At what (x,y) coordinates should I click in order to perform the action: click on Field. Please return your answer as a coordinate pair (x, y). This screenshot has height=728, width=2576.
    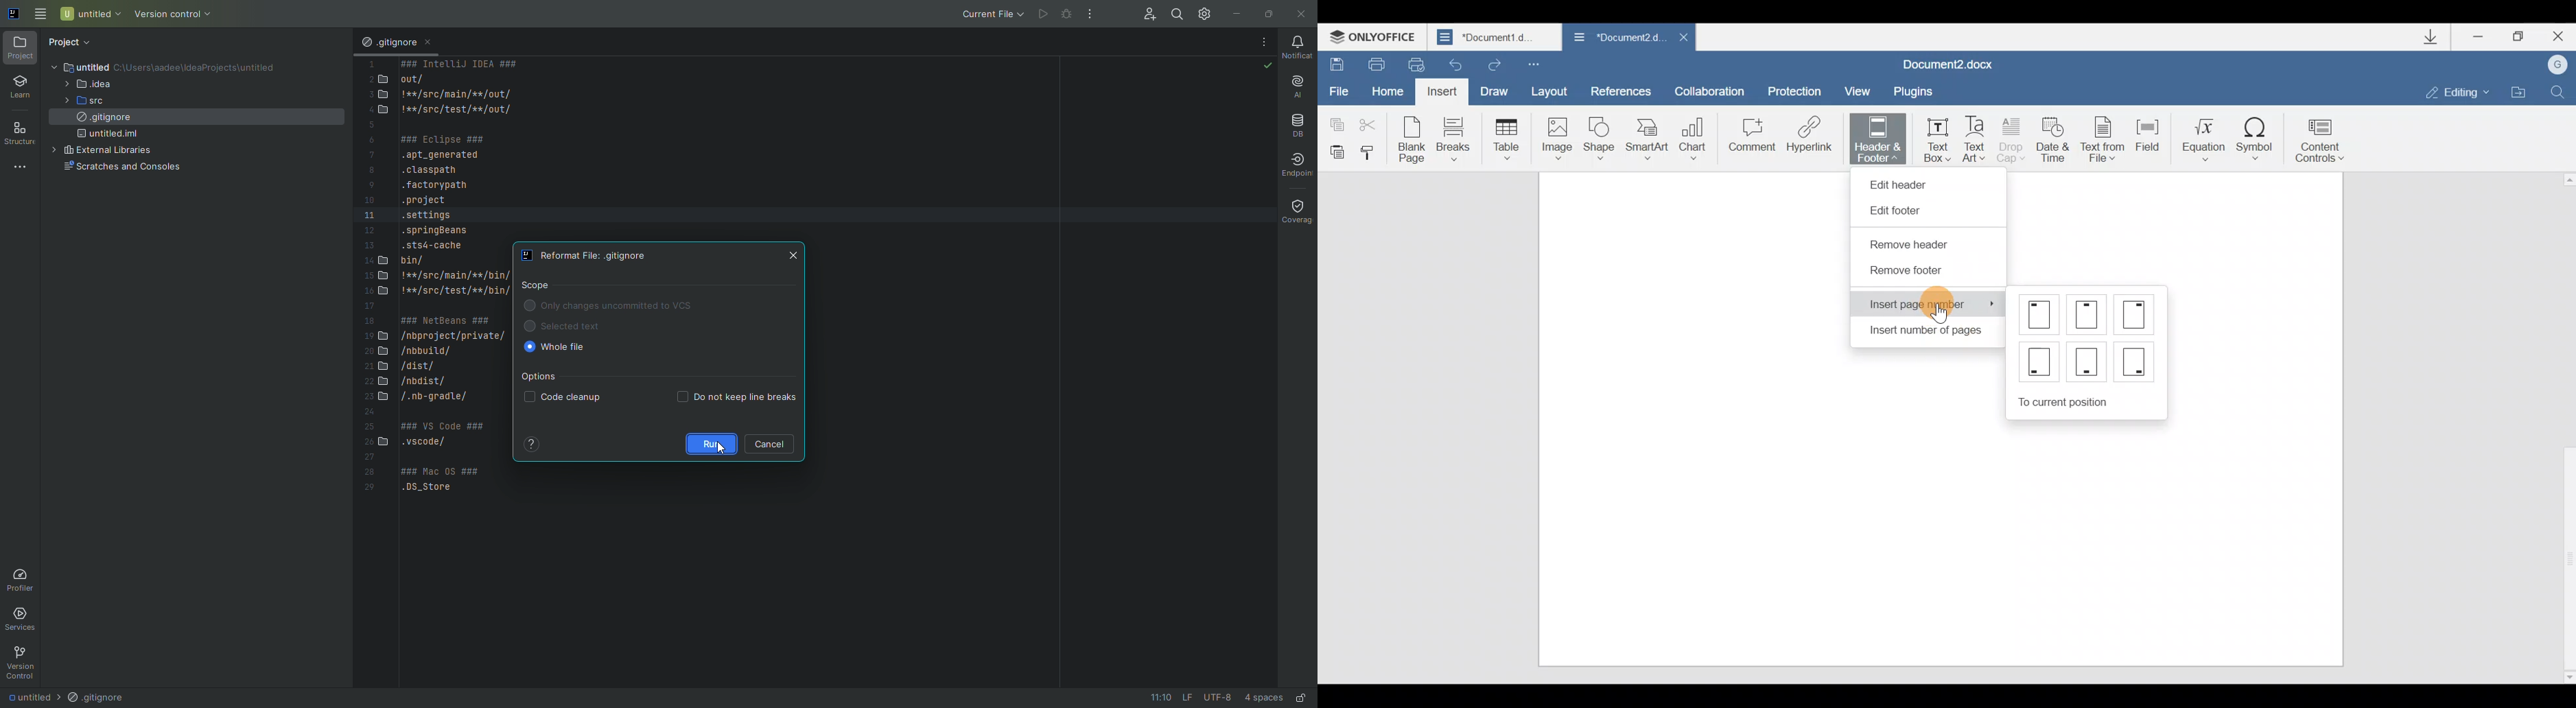
    Looking at the image, I should click on (2144, 140).